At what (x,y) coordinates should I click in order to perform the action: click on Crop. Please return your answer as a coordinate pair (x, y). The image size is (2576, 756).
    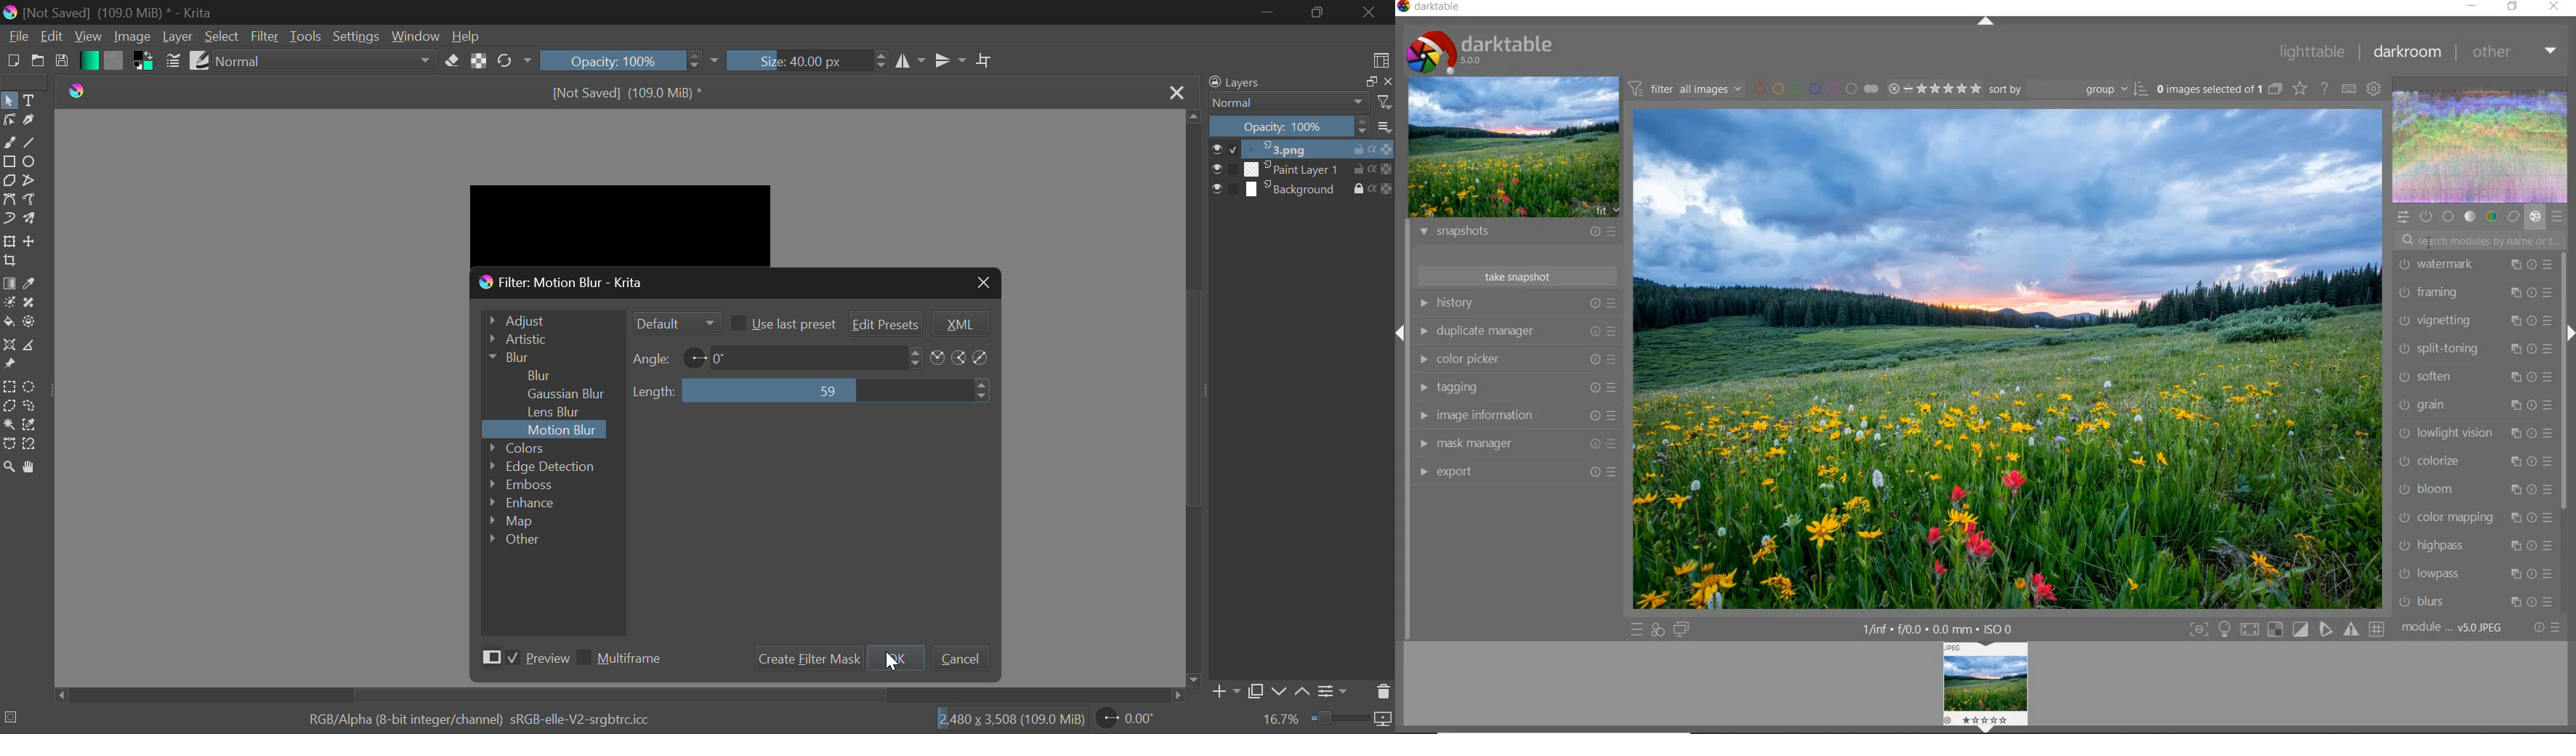
    Looking at the image, I should click on (985, 61).